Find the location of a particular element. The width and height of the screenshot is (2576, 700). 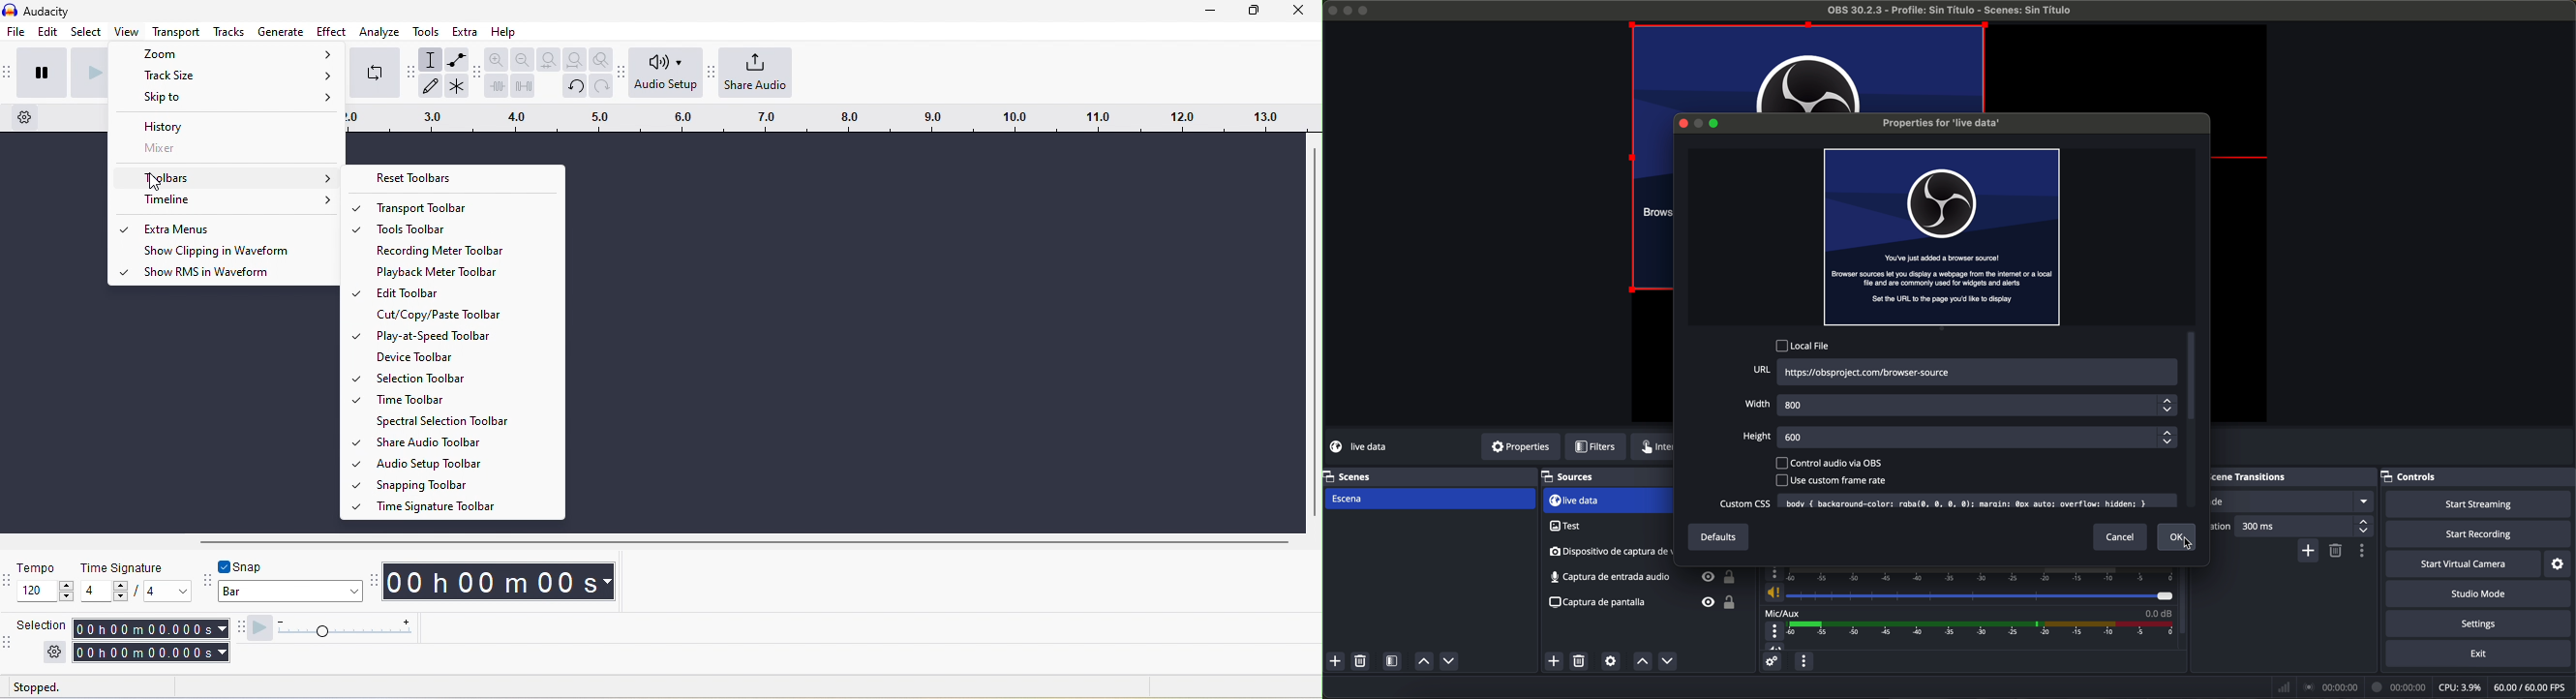

Device toolbar is located at coordinates (465, 357).